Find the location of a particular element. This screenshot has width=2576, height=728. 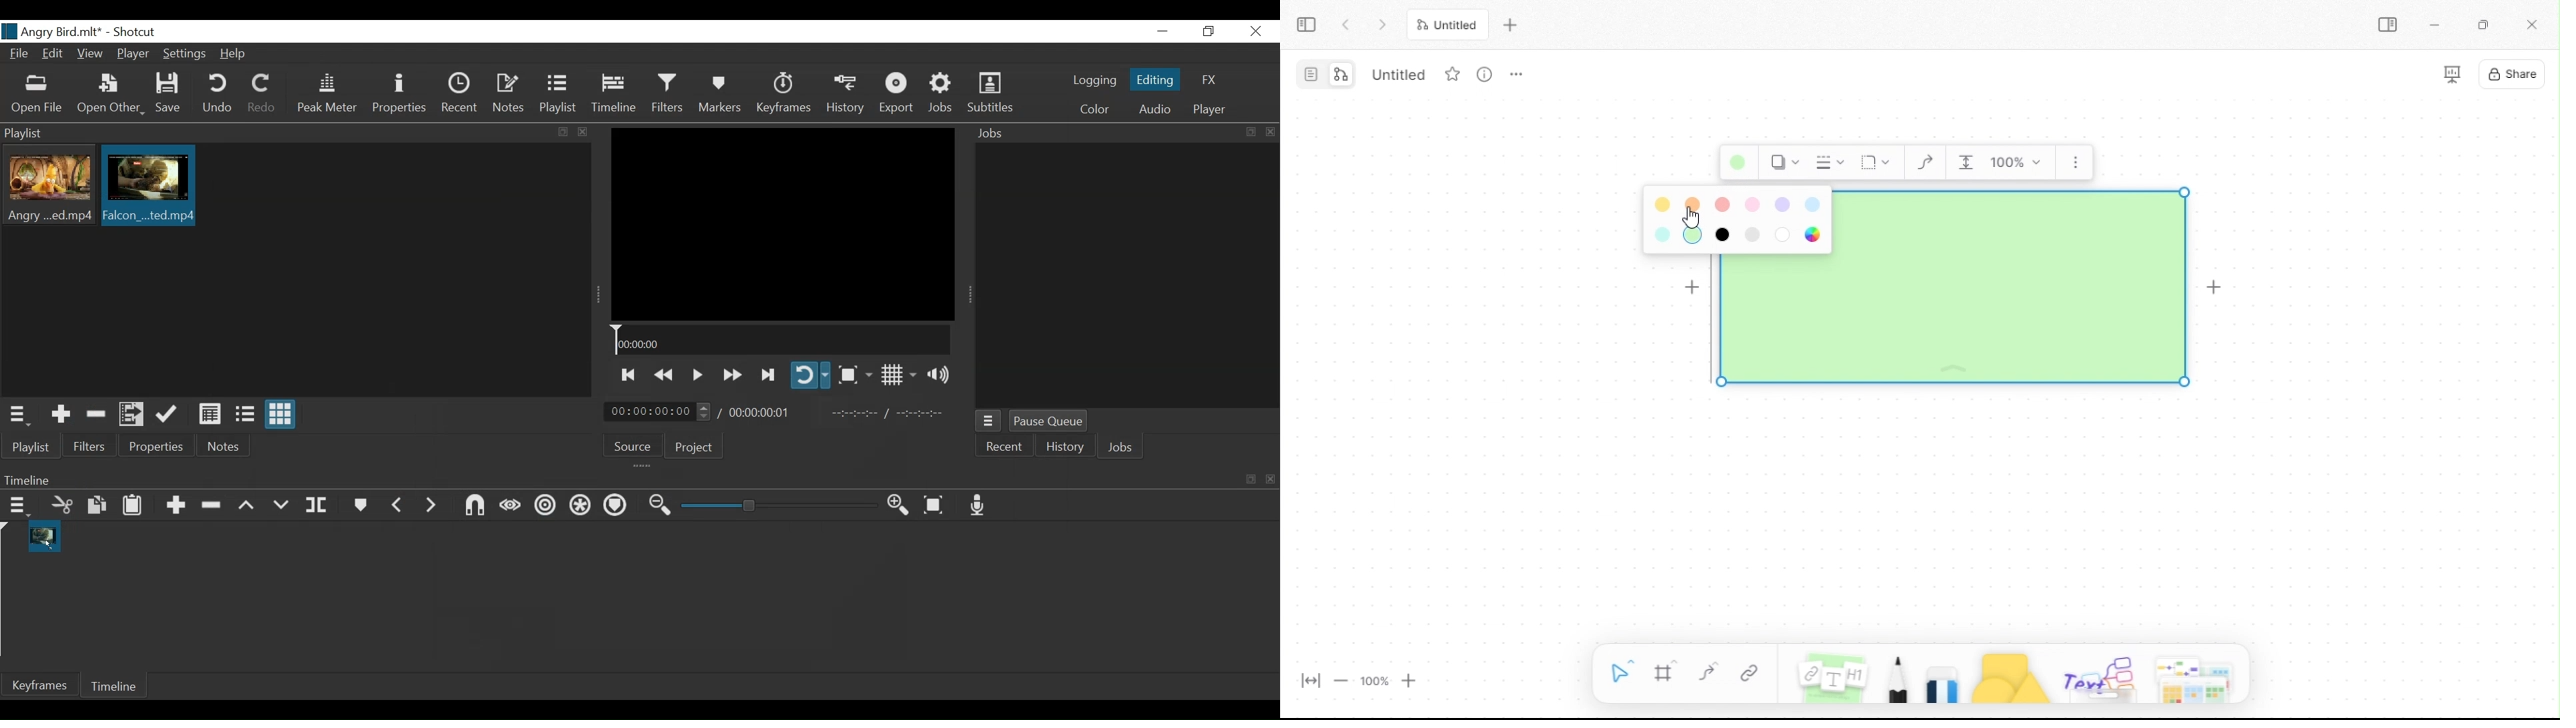

Zoom timeline out is located at coordinates (662, 505).